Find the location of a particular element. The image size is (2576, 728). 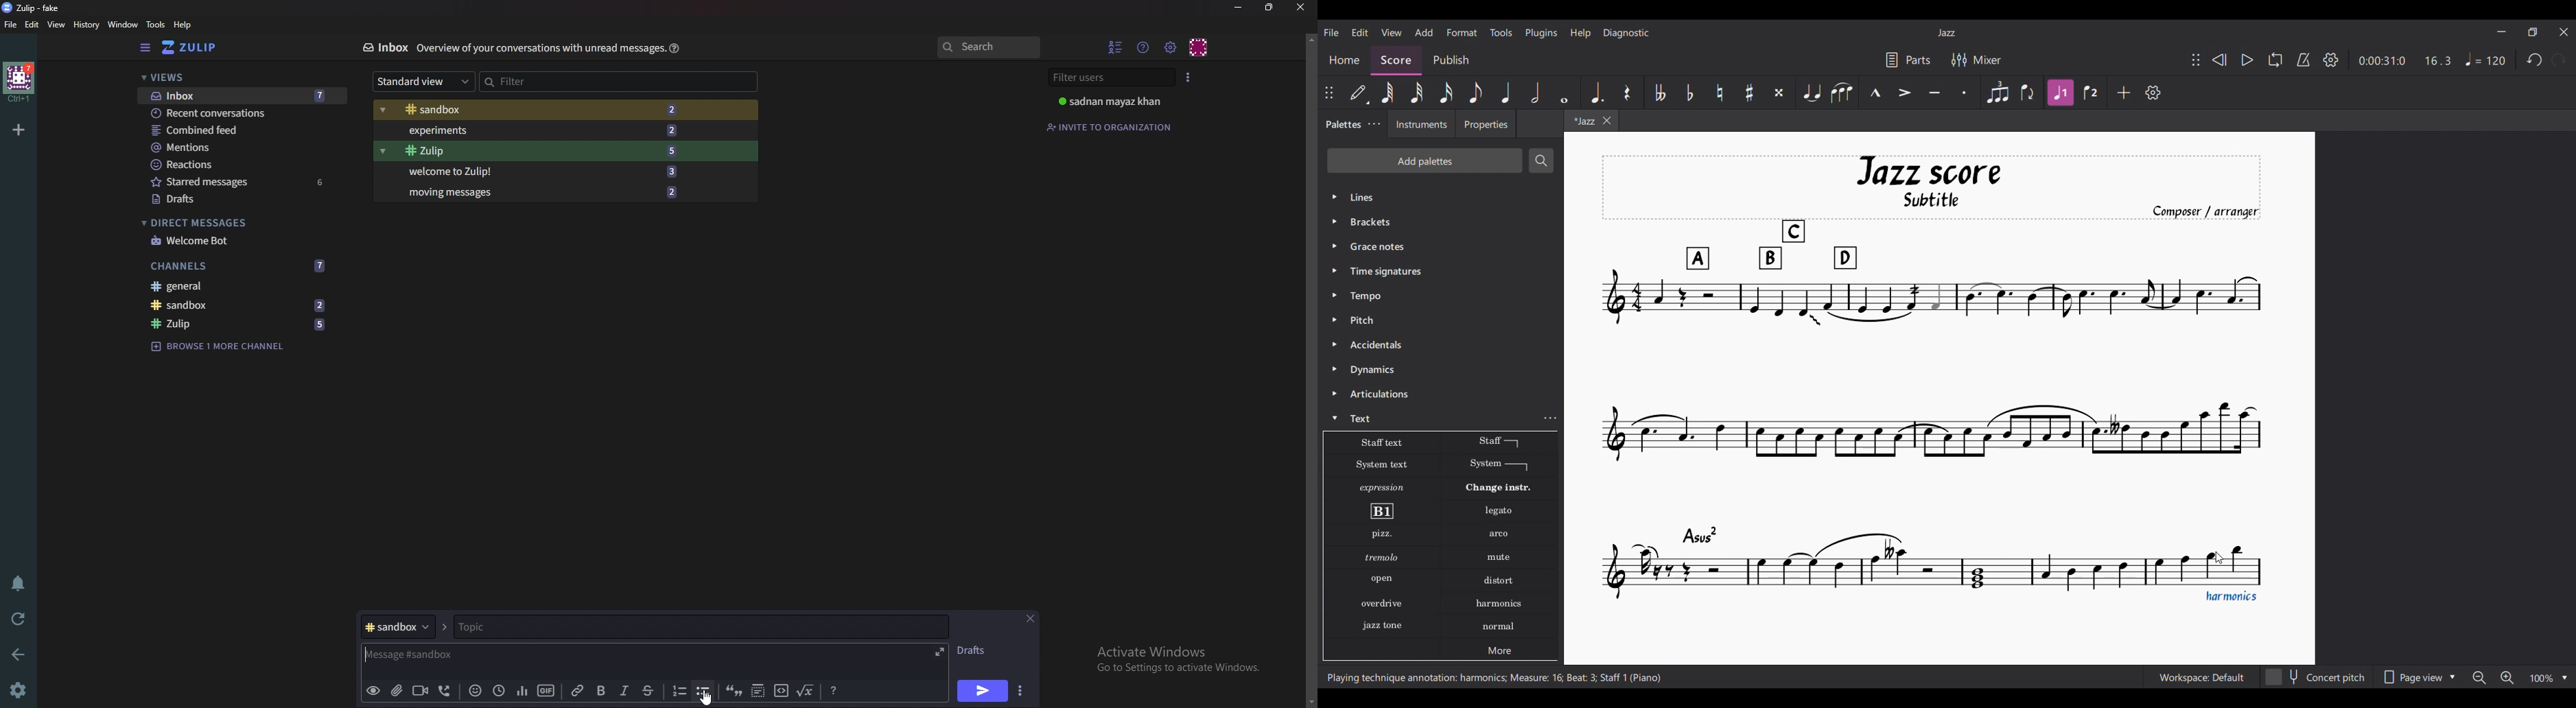

Toggle flat is located at coordinates (1690, 92).